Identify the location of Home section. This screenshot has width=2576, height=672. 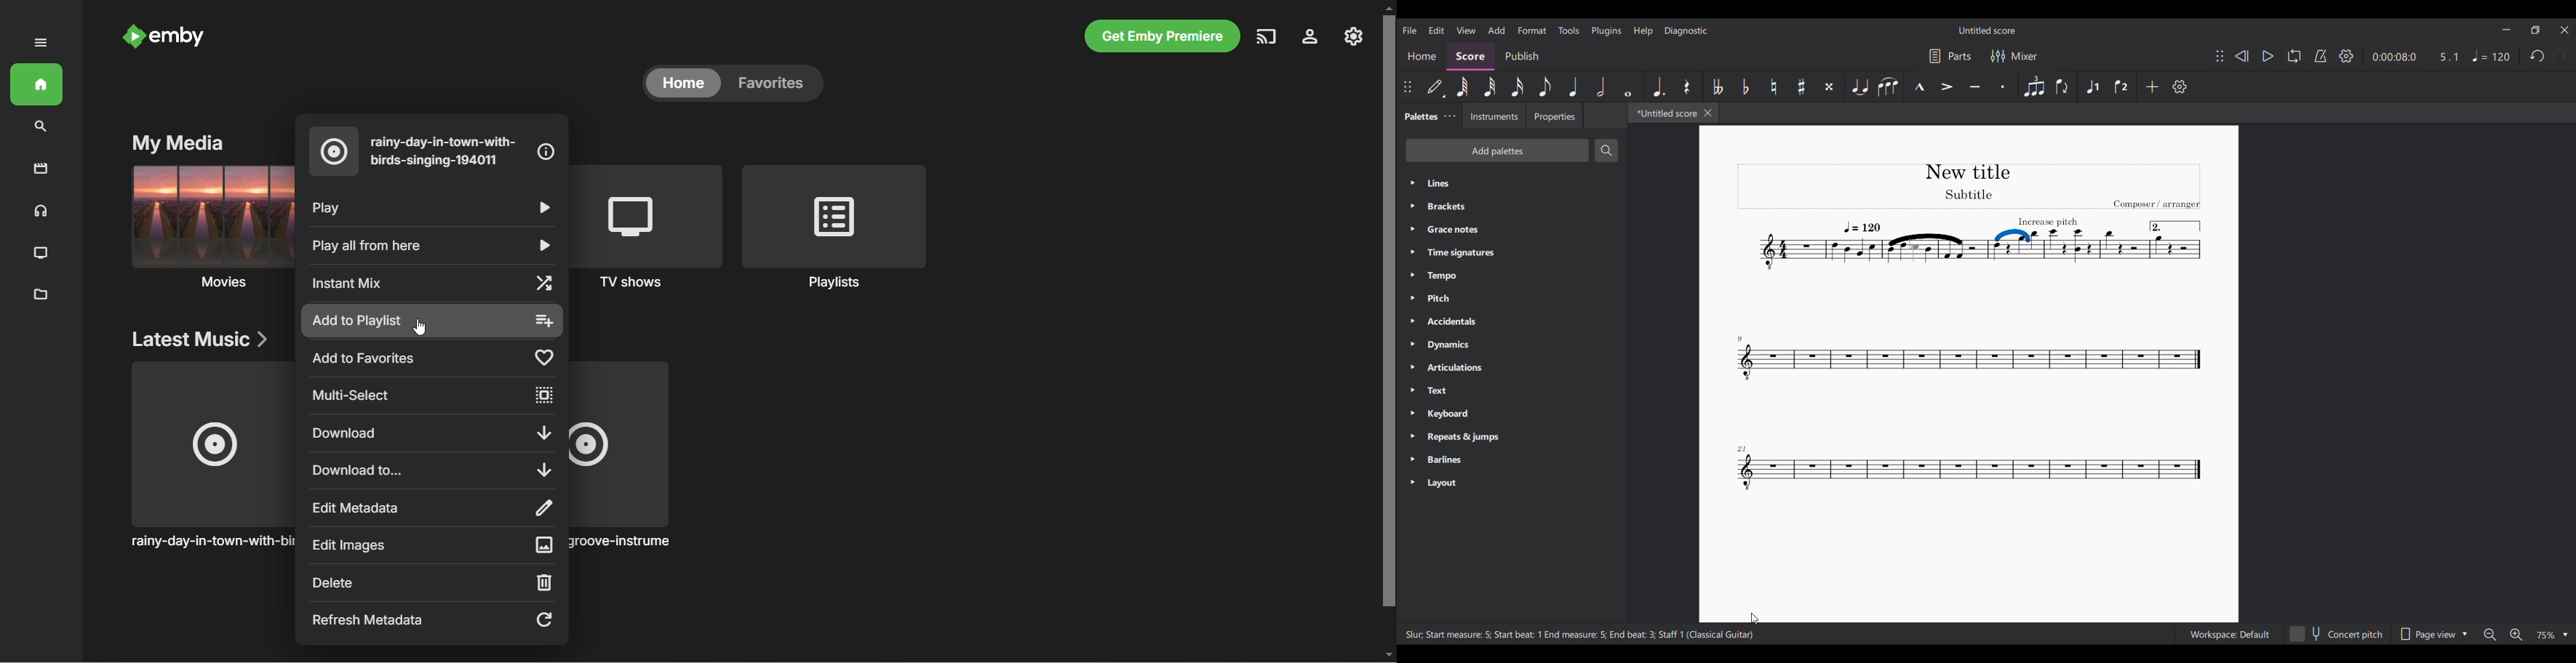
(1422, 56).